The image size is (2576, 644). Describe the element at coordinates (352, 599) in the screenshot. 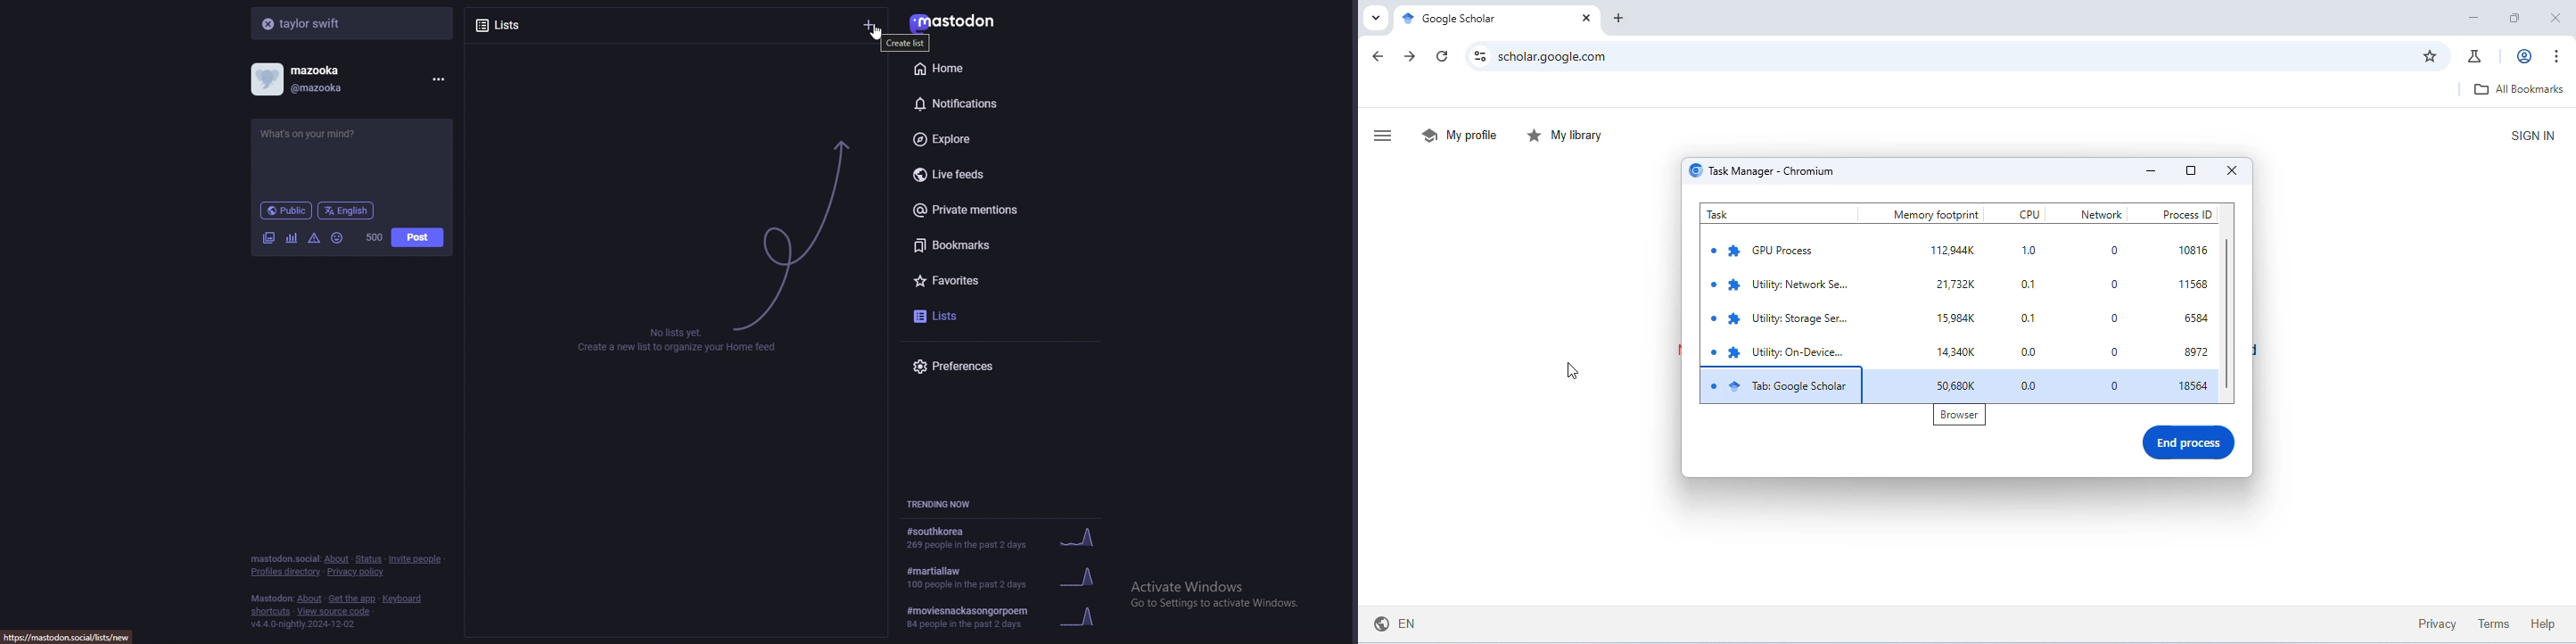

I see `get the app` at that location.